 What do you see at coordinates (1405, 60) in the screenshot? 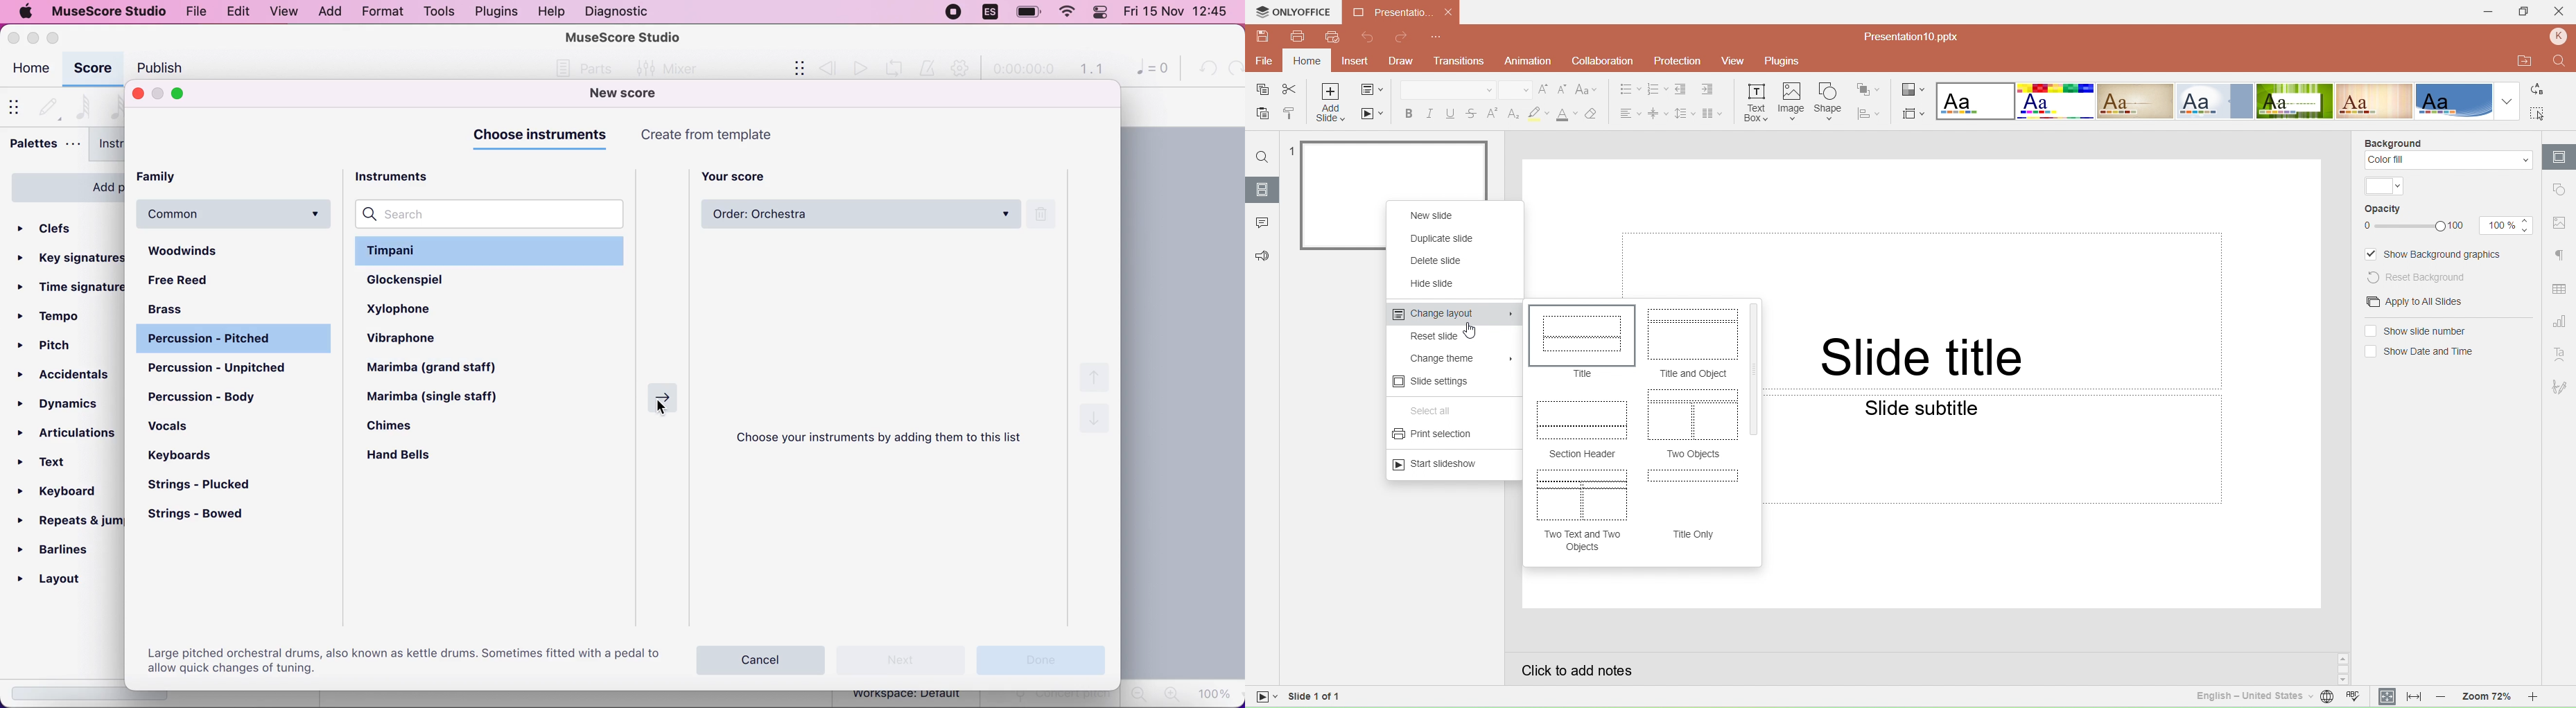
I see `Draw` at bounding box center [1405, 60].